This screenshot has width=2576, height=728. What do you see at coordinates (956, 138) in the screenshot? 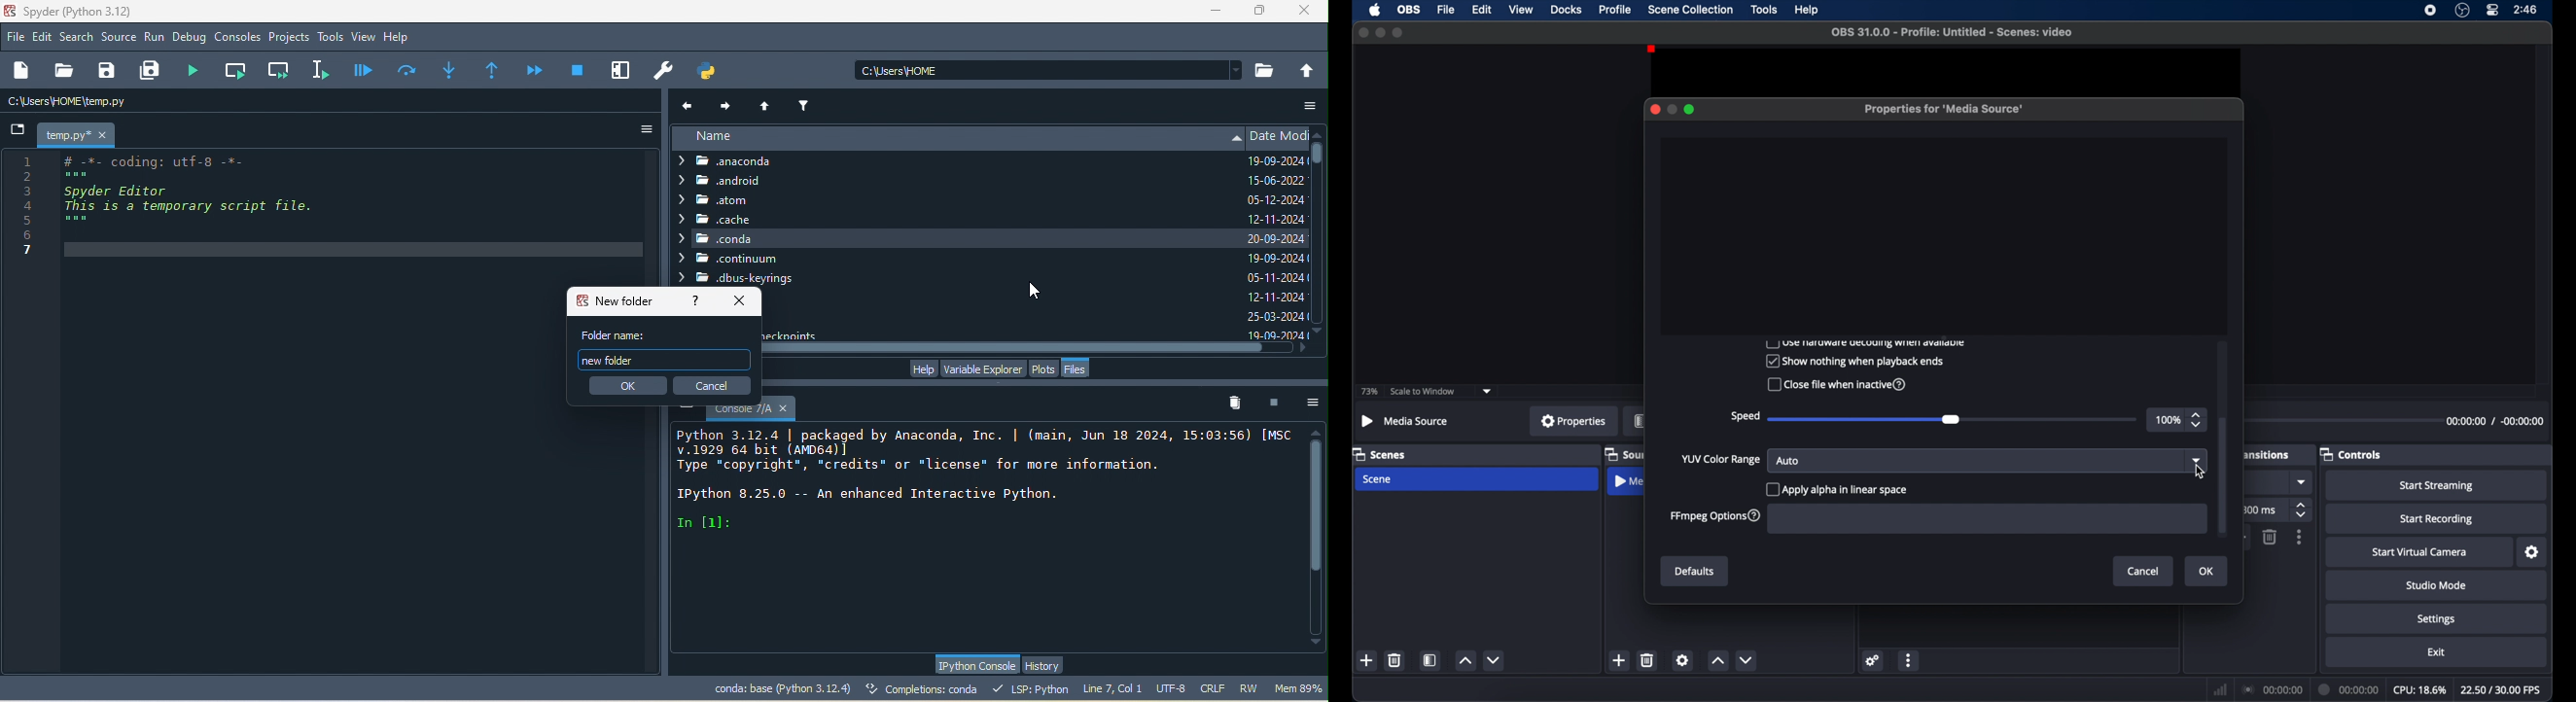
I see `name` at bounding box center [956, 138].